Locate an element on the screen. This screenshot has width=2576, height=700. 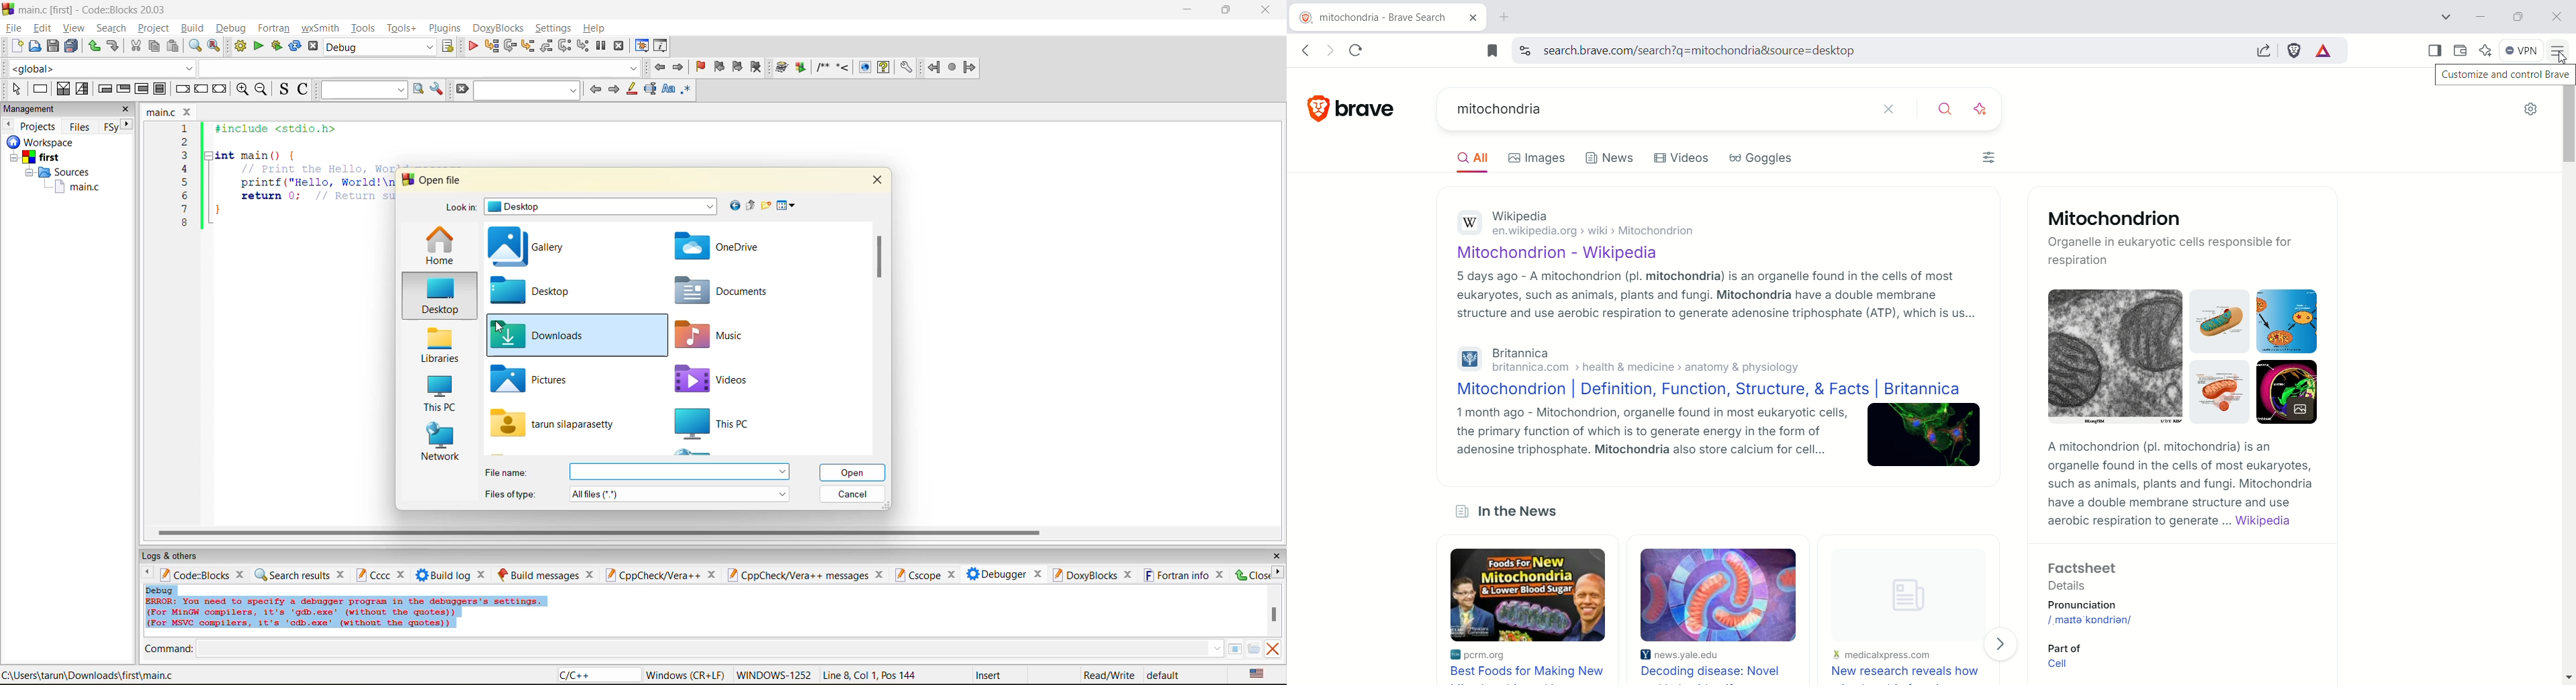
wxsmith is located at coordinates (321, 28).